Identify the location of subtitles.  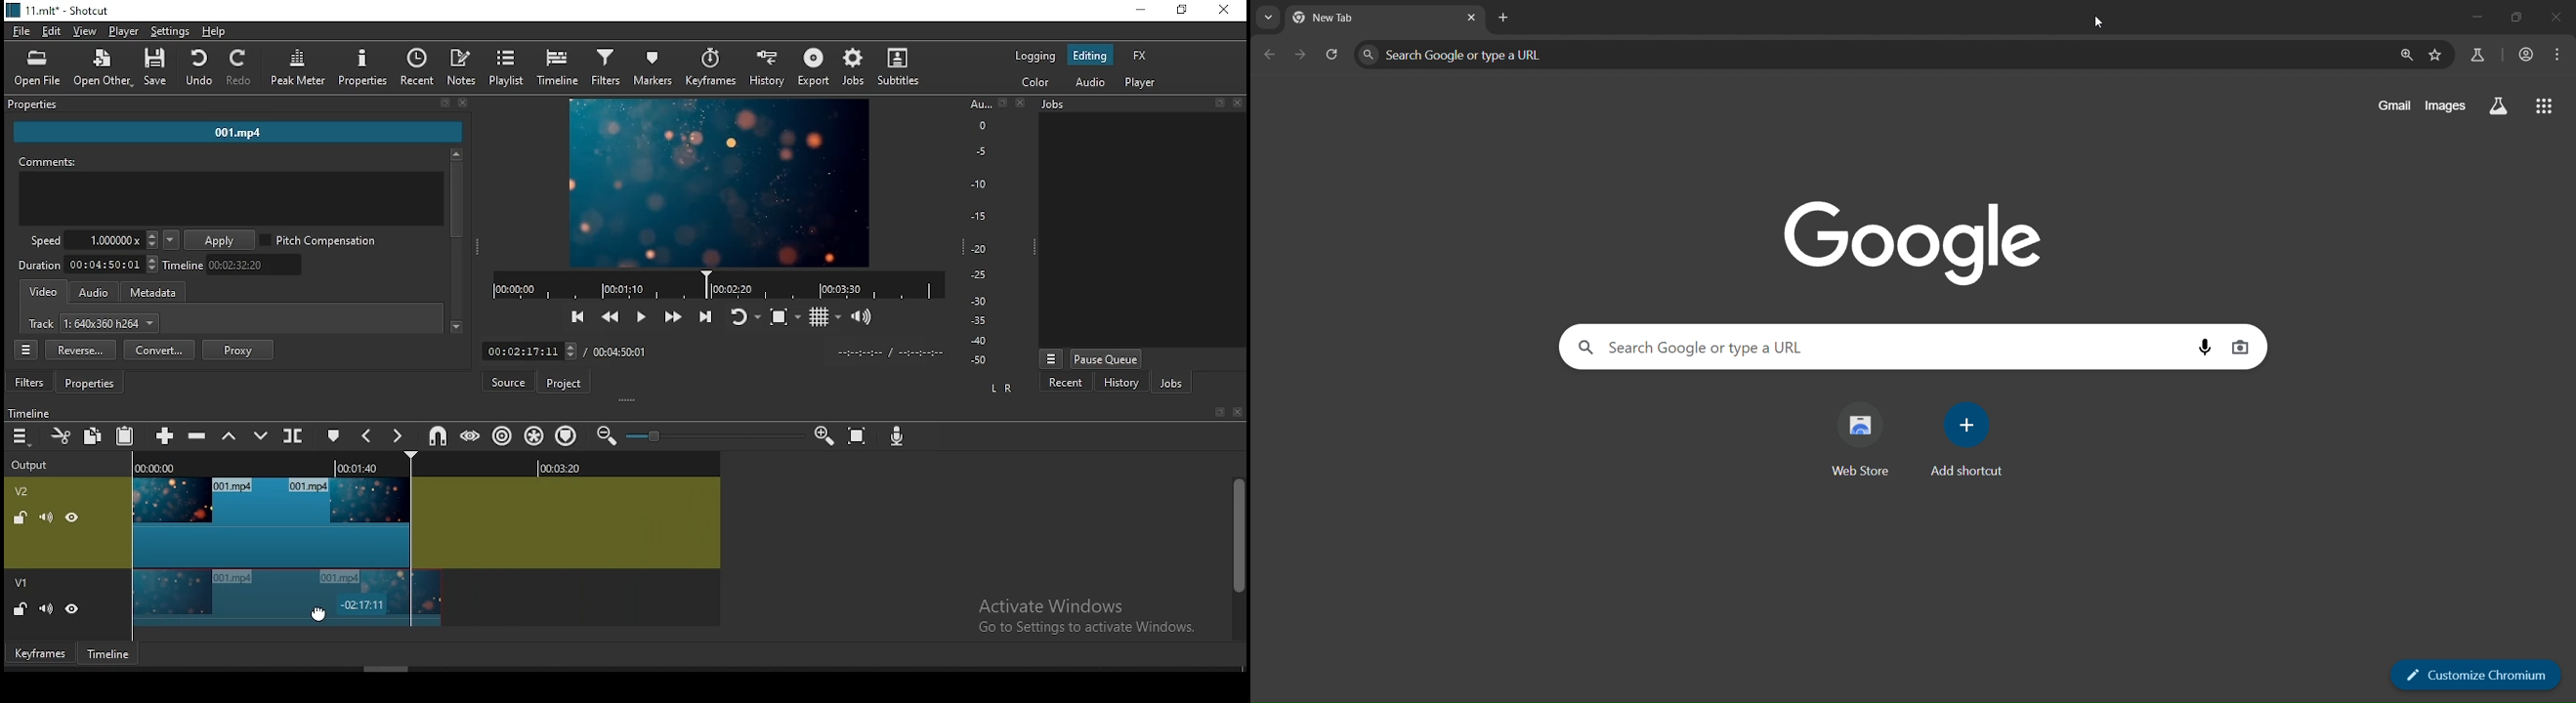
(902, 67).